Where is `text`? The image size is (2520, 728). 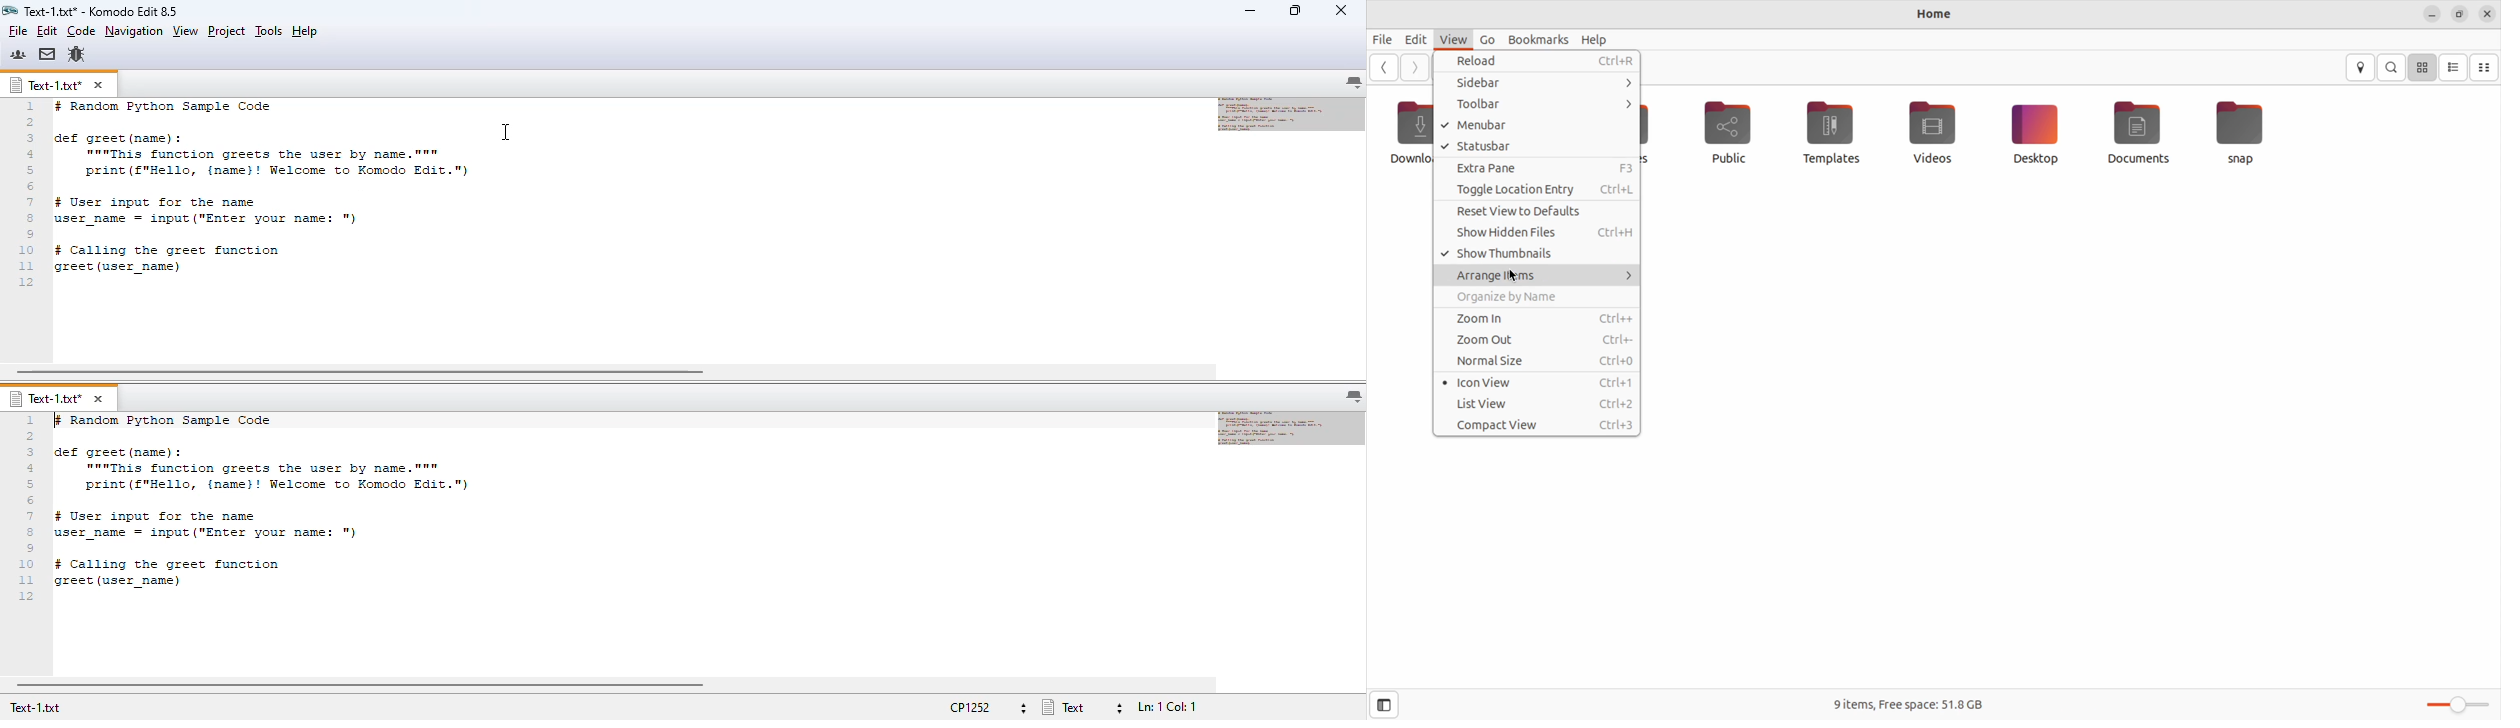 text is located at coordinates (332, 504).